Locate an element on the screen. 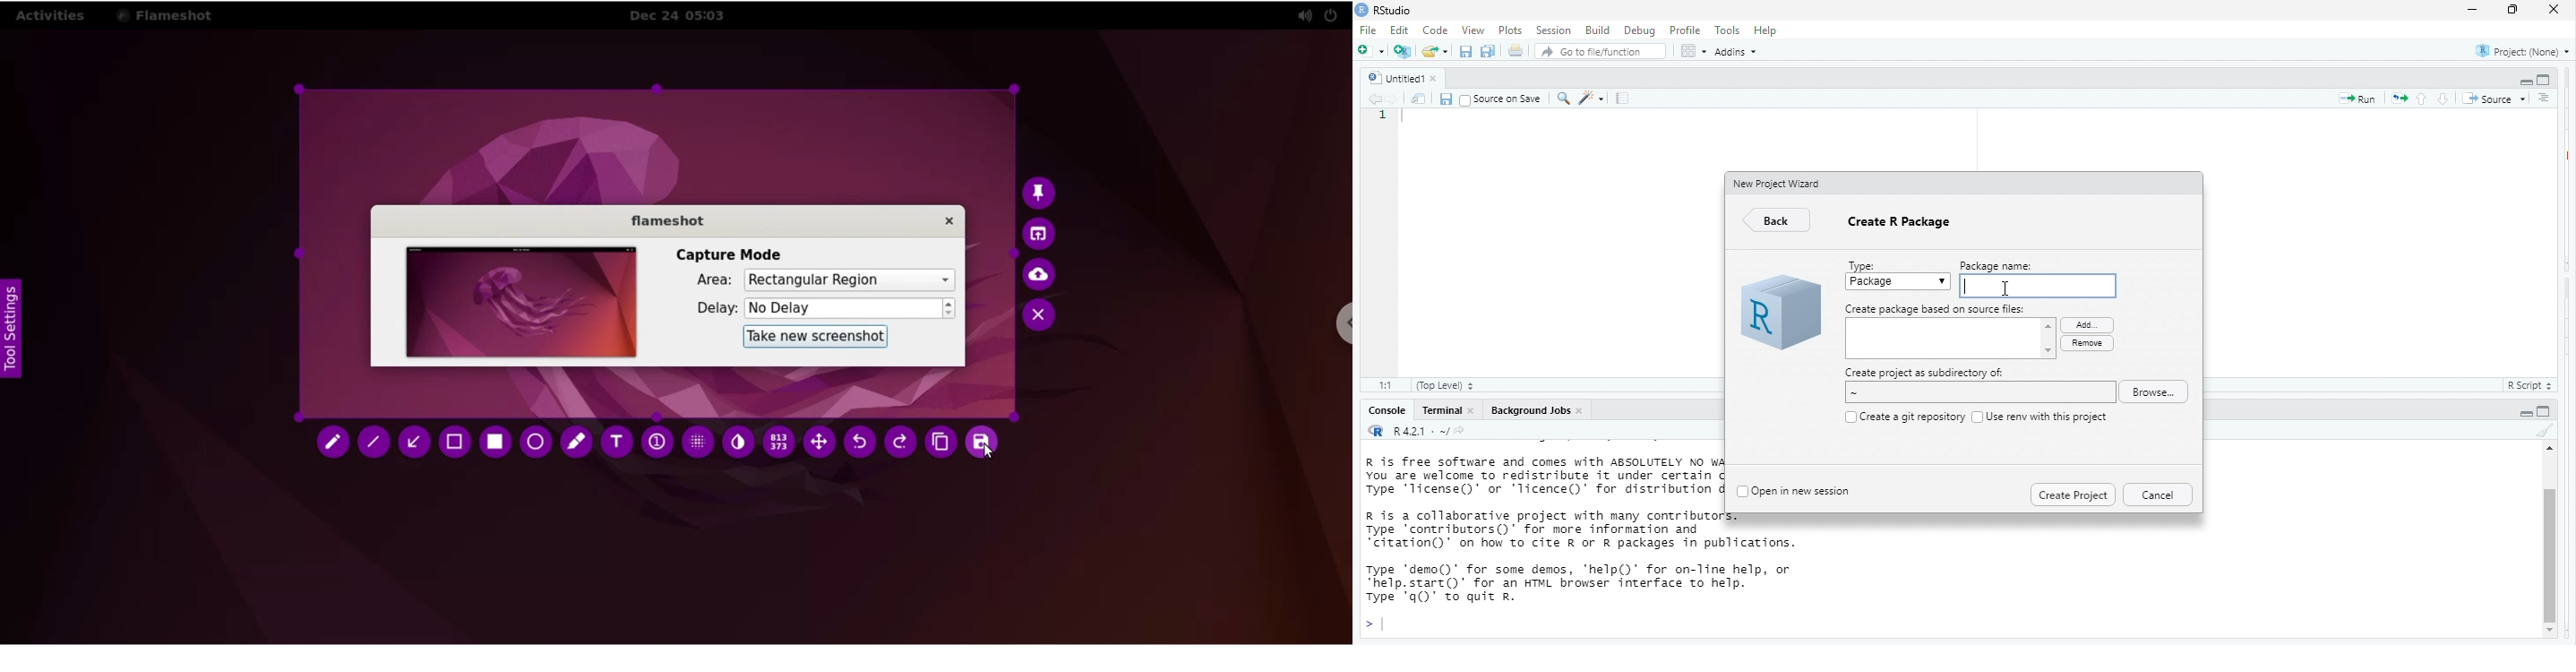 The width and height of the screenshot is (2576, 672). checkbox is located at coordinates (1848, 417).